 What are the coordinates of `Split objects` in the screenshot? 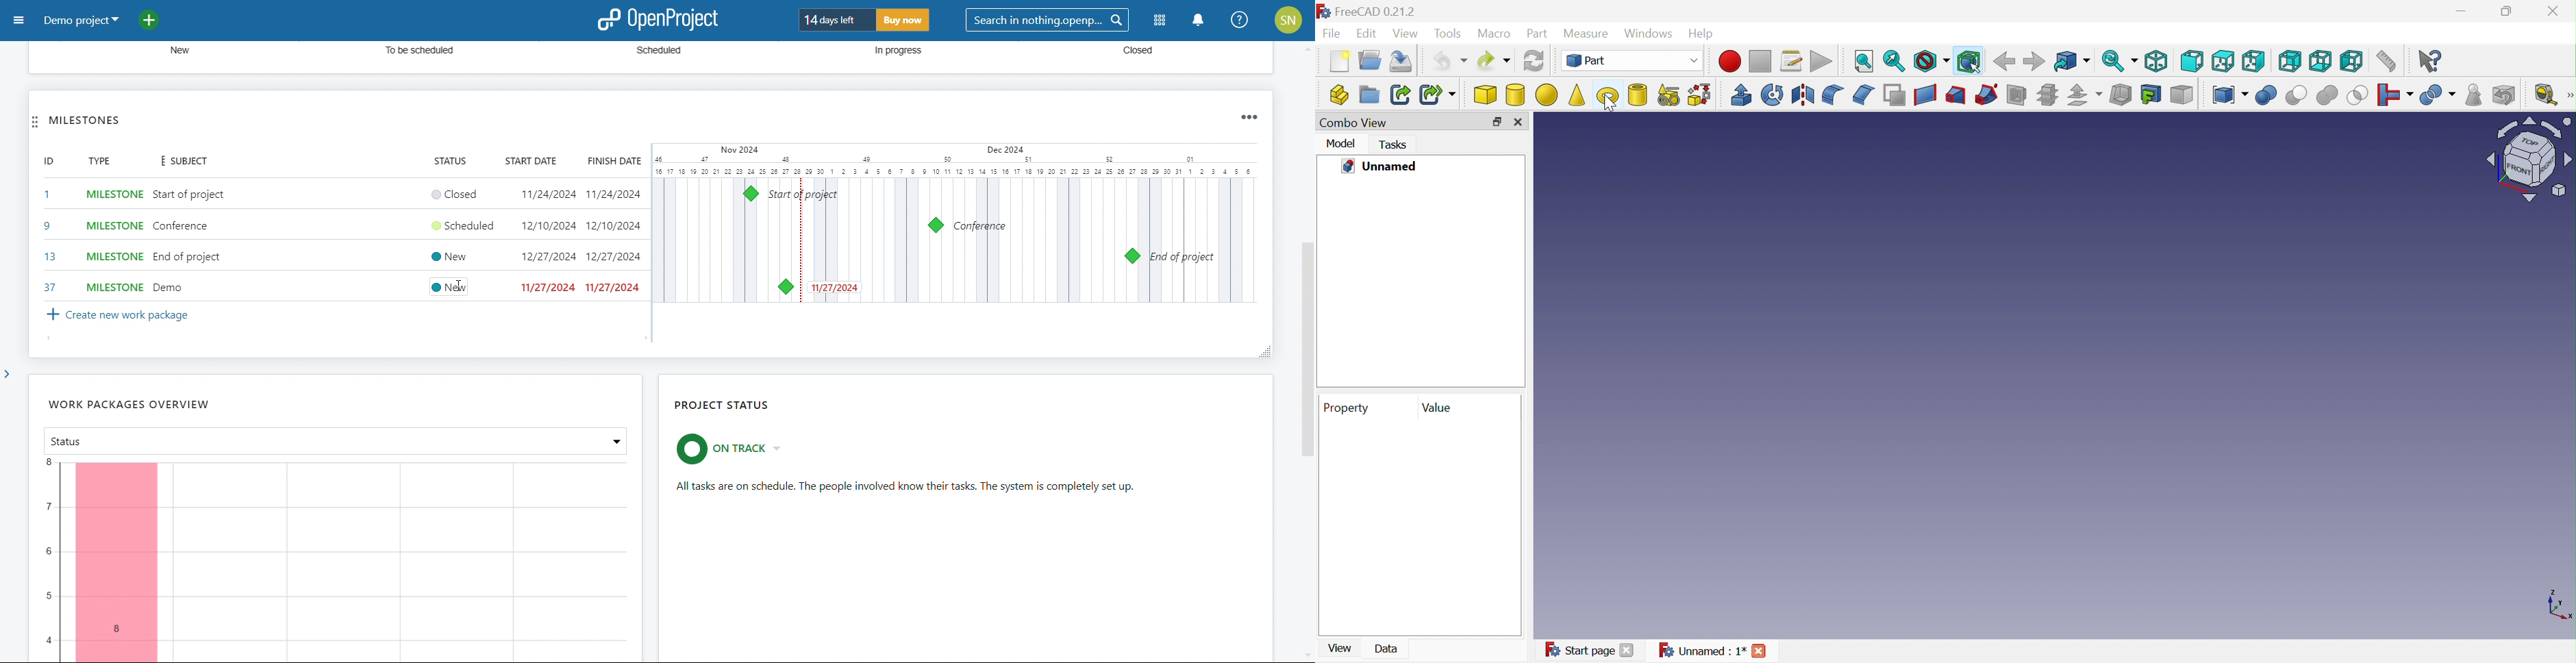 It's located at (2438, 98).